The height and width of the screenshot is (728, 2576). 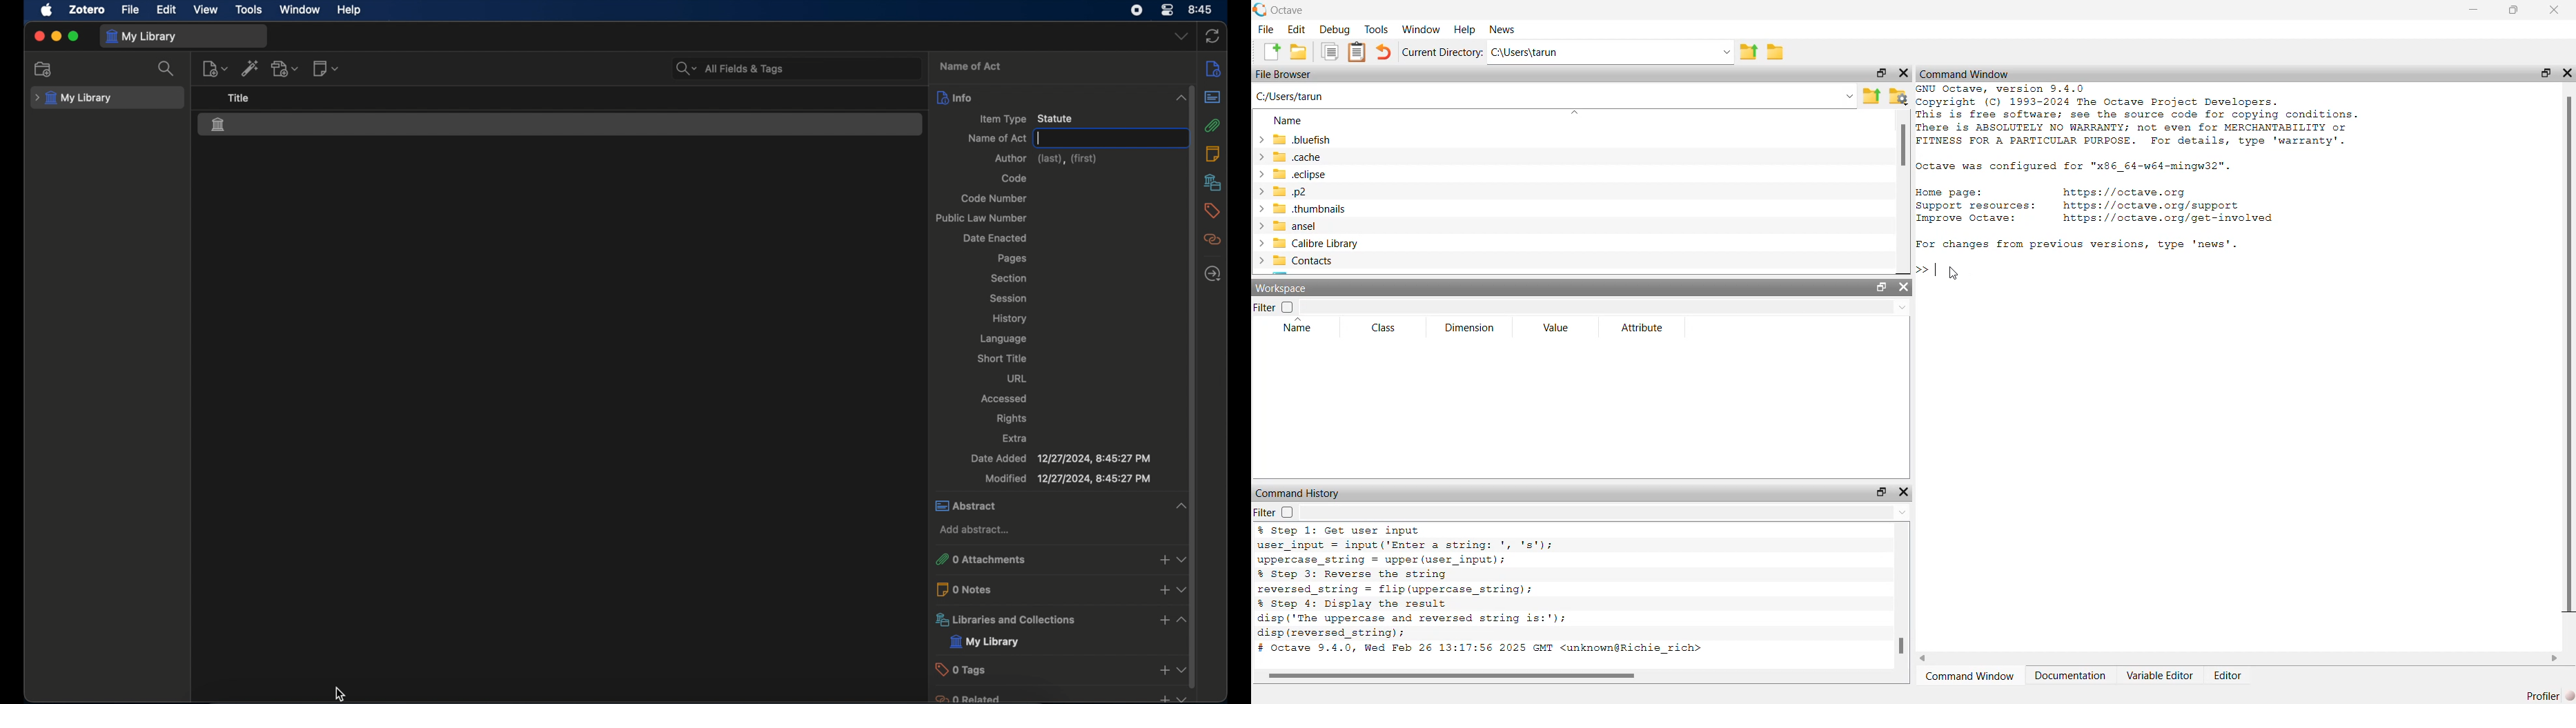 What do you see at coordinates (1423, 28) in the screenshot?
I see `window` at bounding box center [1423, 28].